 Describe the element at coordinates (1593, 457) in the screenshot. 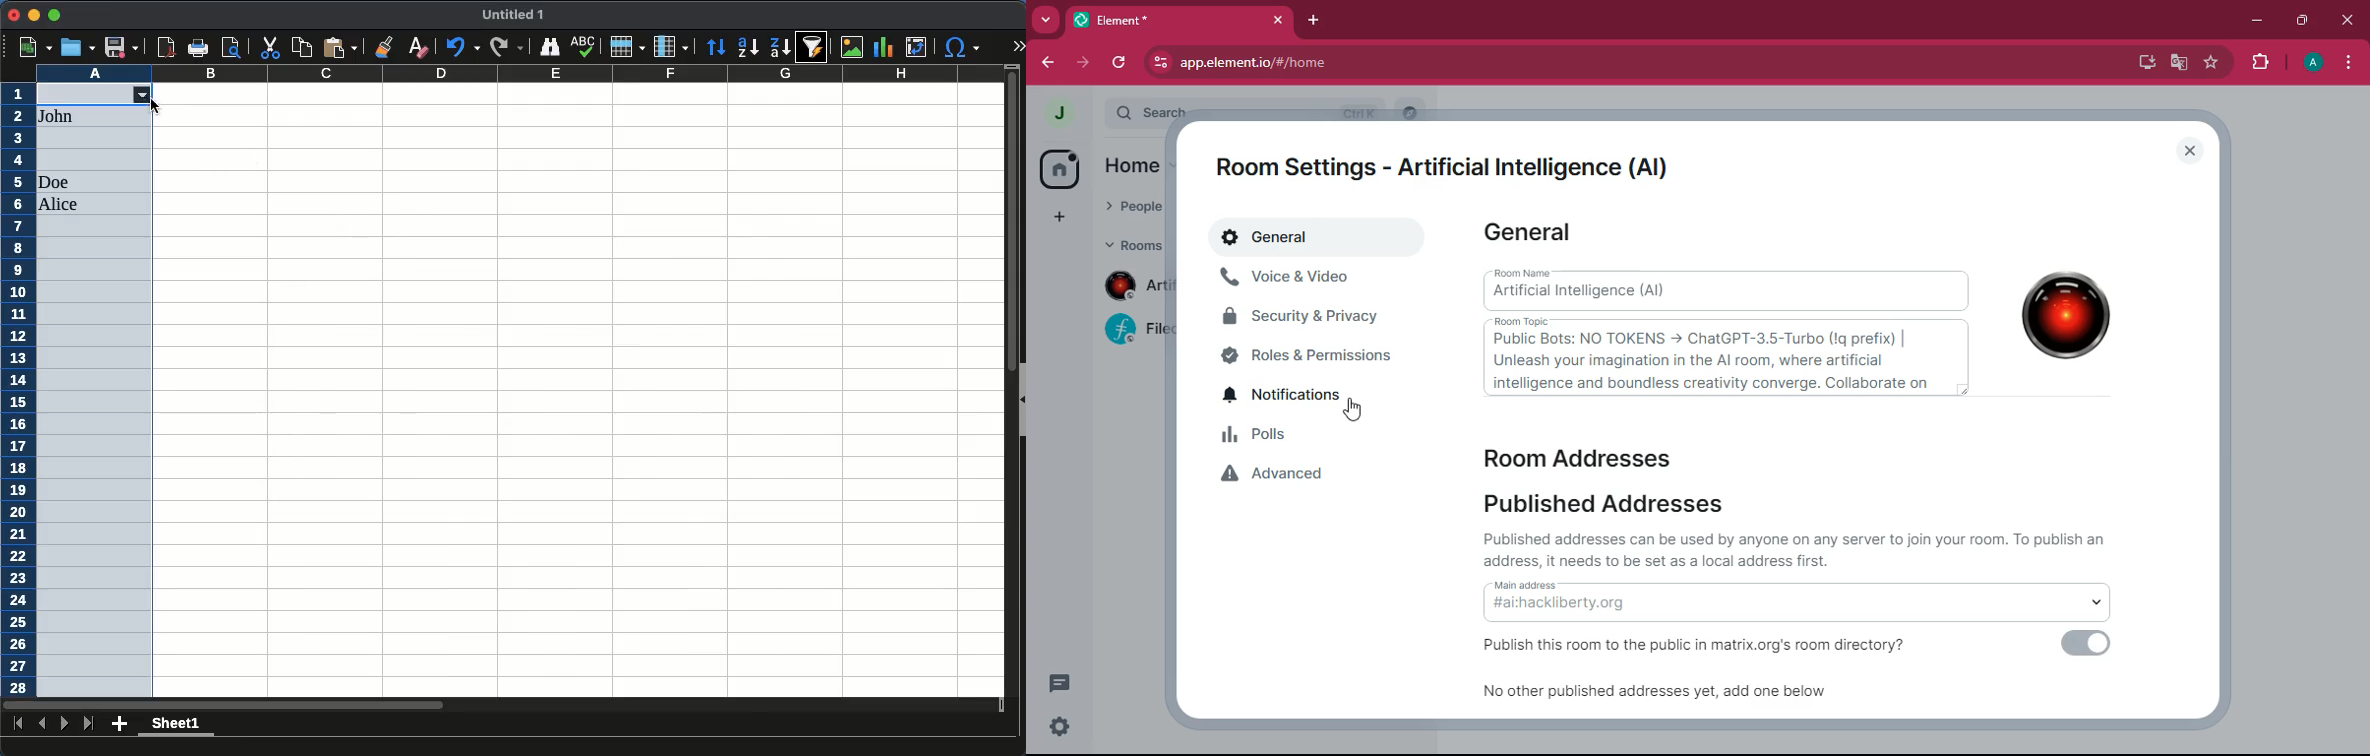

I see `room addresses` at that location.